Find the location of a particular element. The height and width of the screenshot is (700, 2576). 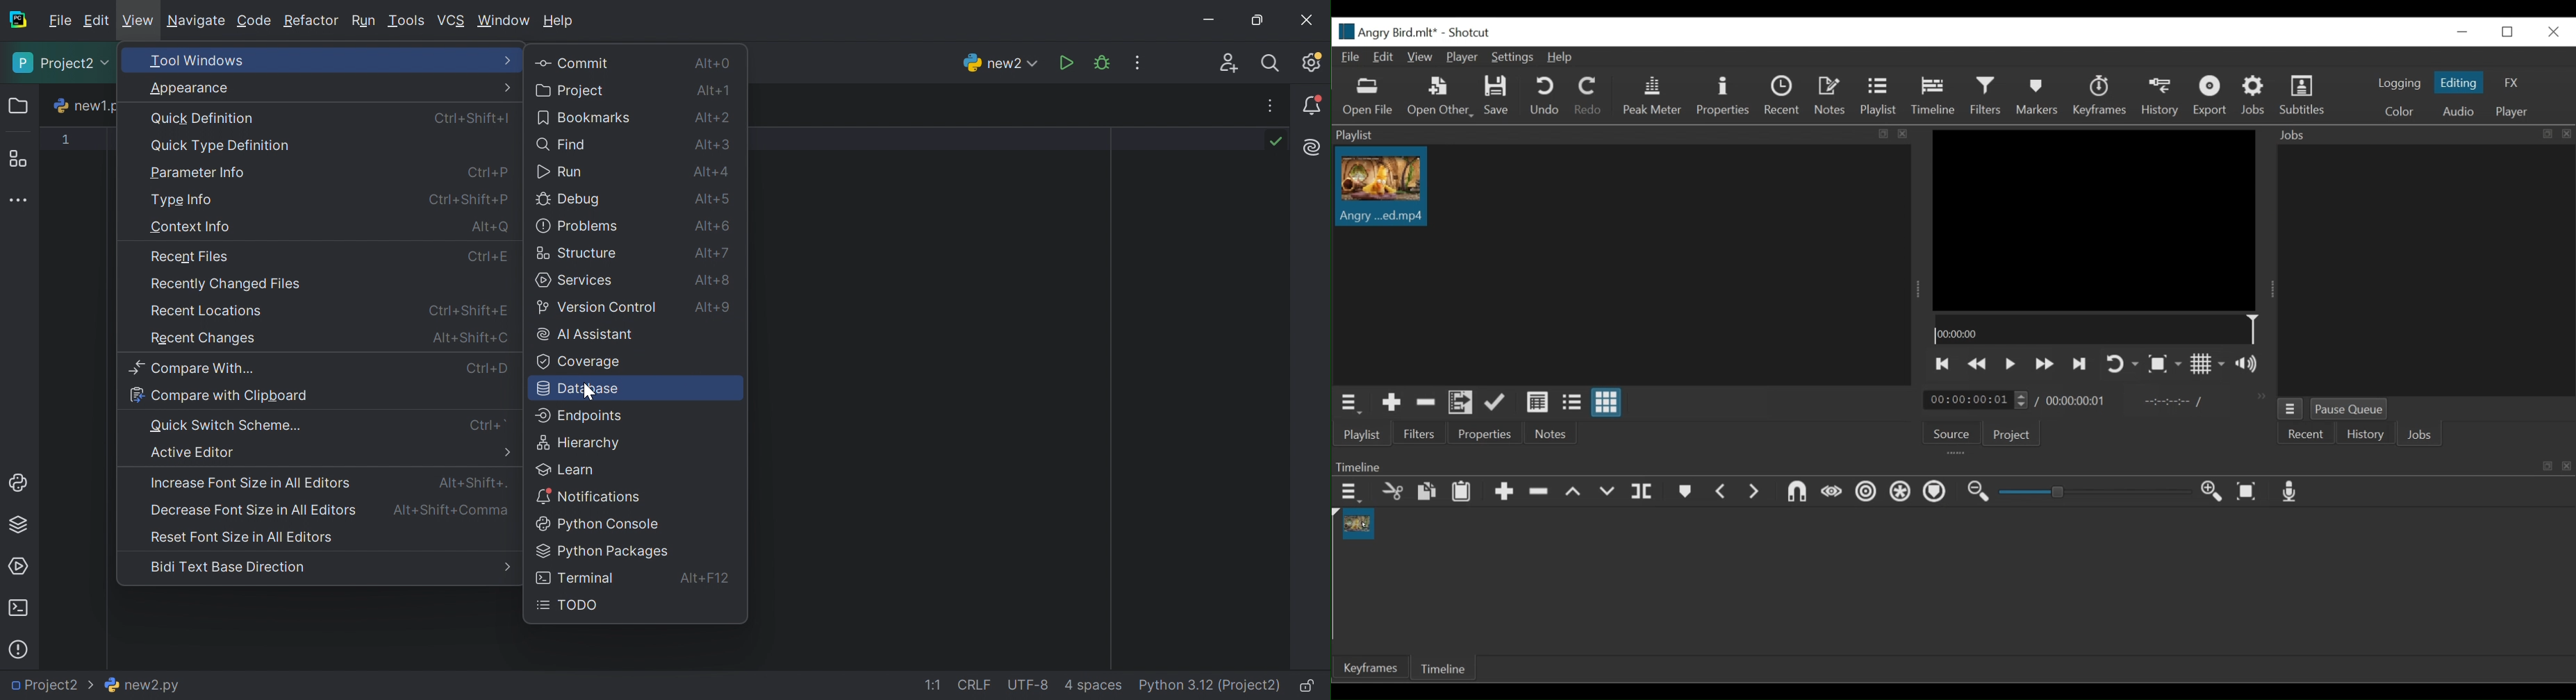

Play backward quickly is located at coordinates (1978, 364).